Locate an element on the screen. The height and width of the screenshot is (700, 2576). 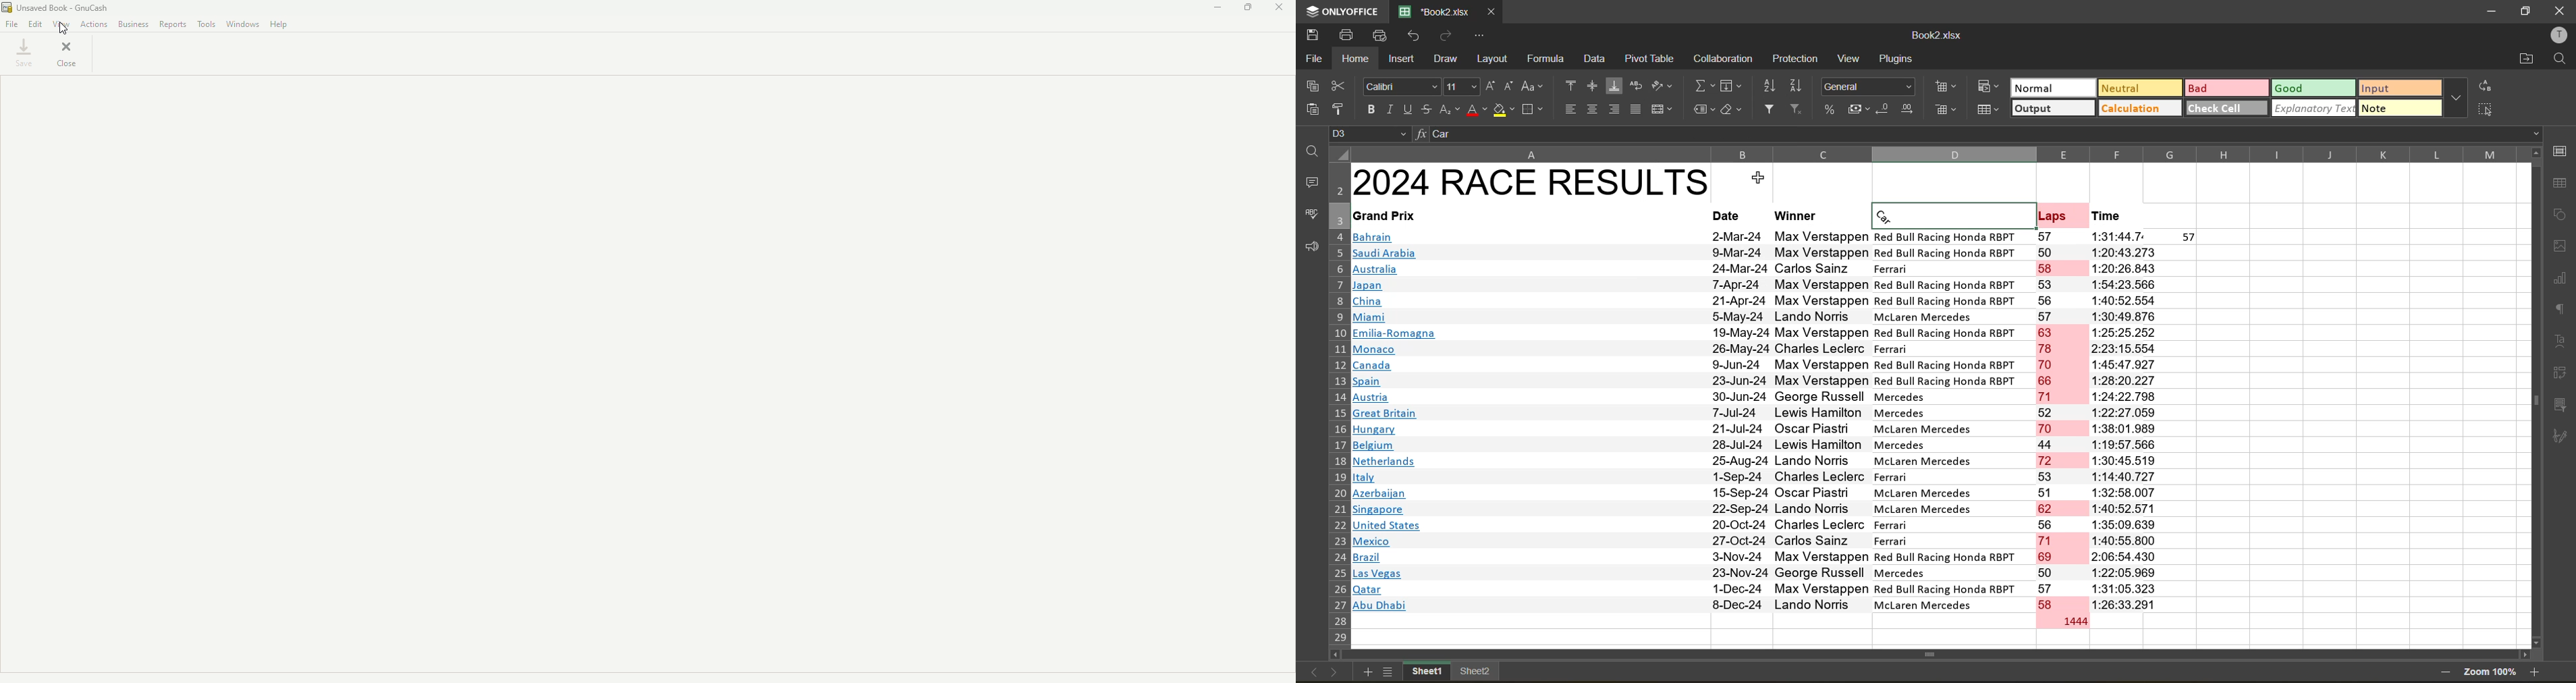
zoom factor is located at coordinates (2491, 672).